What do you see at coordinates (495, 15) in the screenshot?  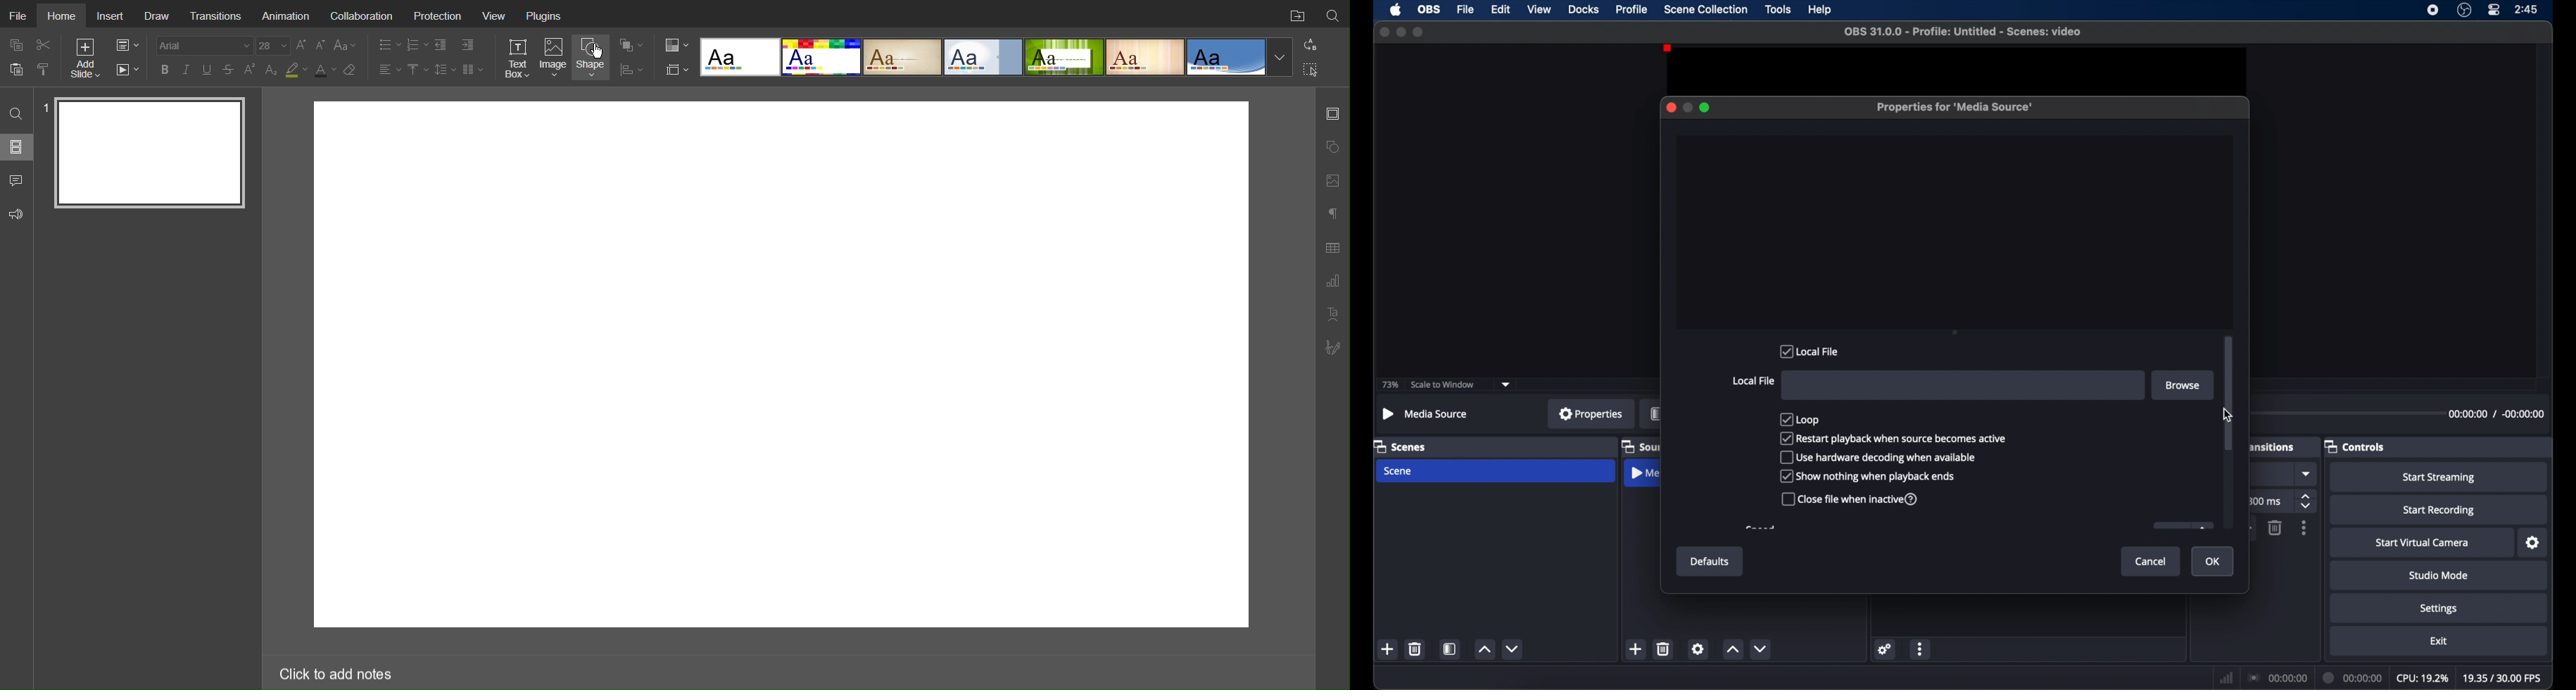 I see `View` at bounding box center [495, 15].